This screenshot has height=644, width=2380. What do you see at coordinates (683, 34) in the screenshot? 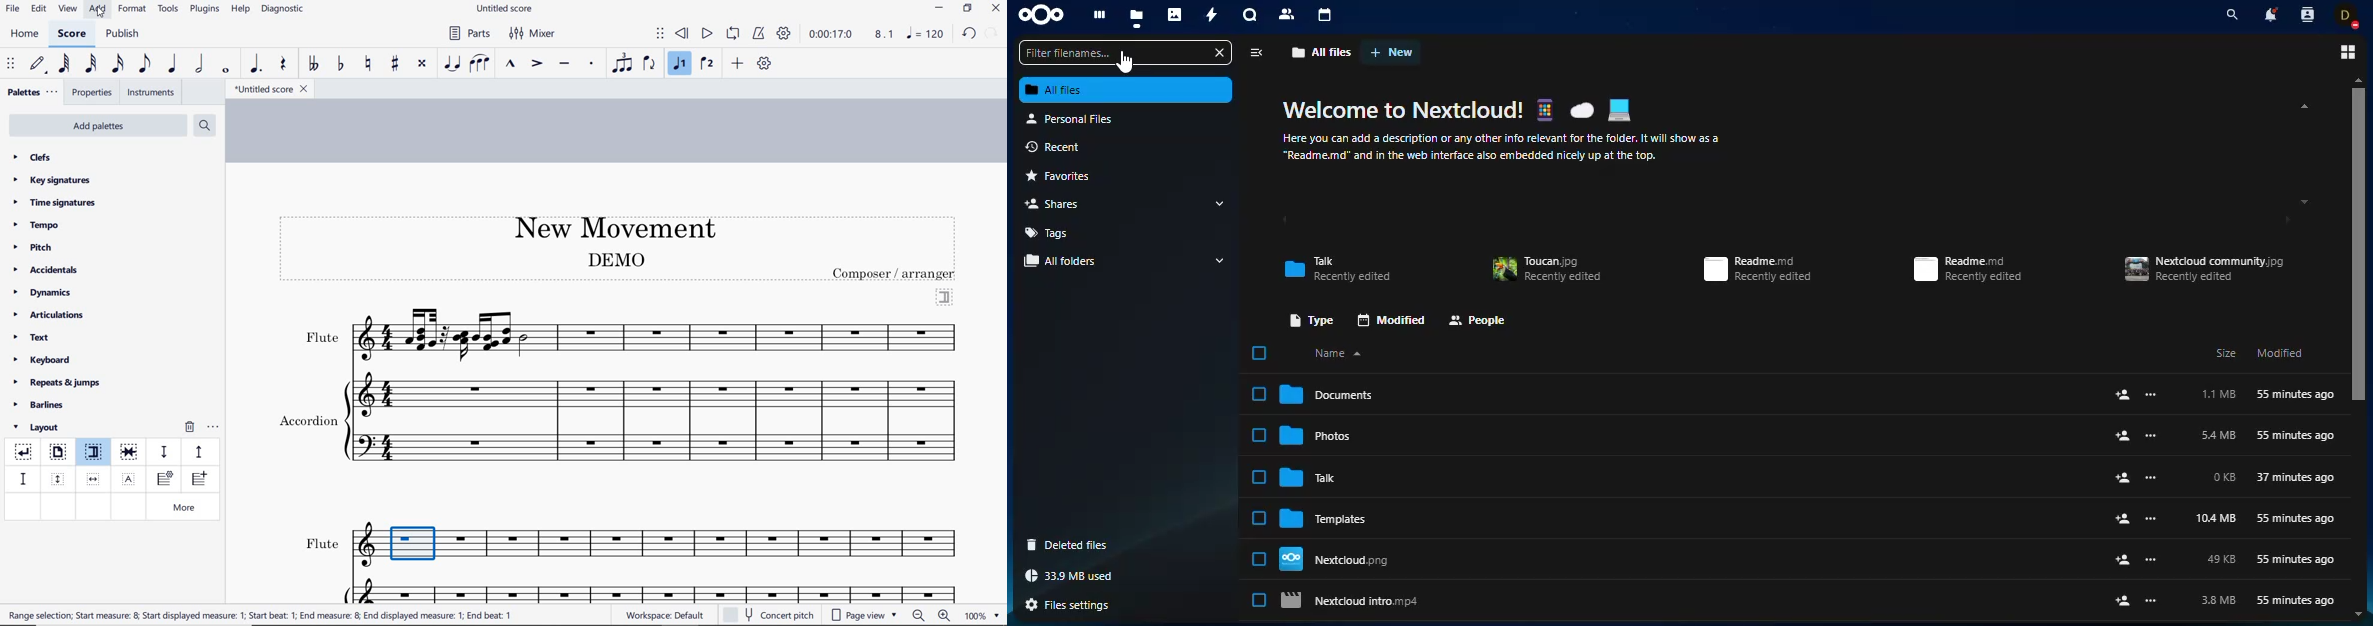
I see `rewind` at bounding box center [683, 34].